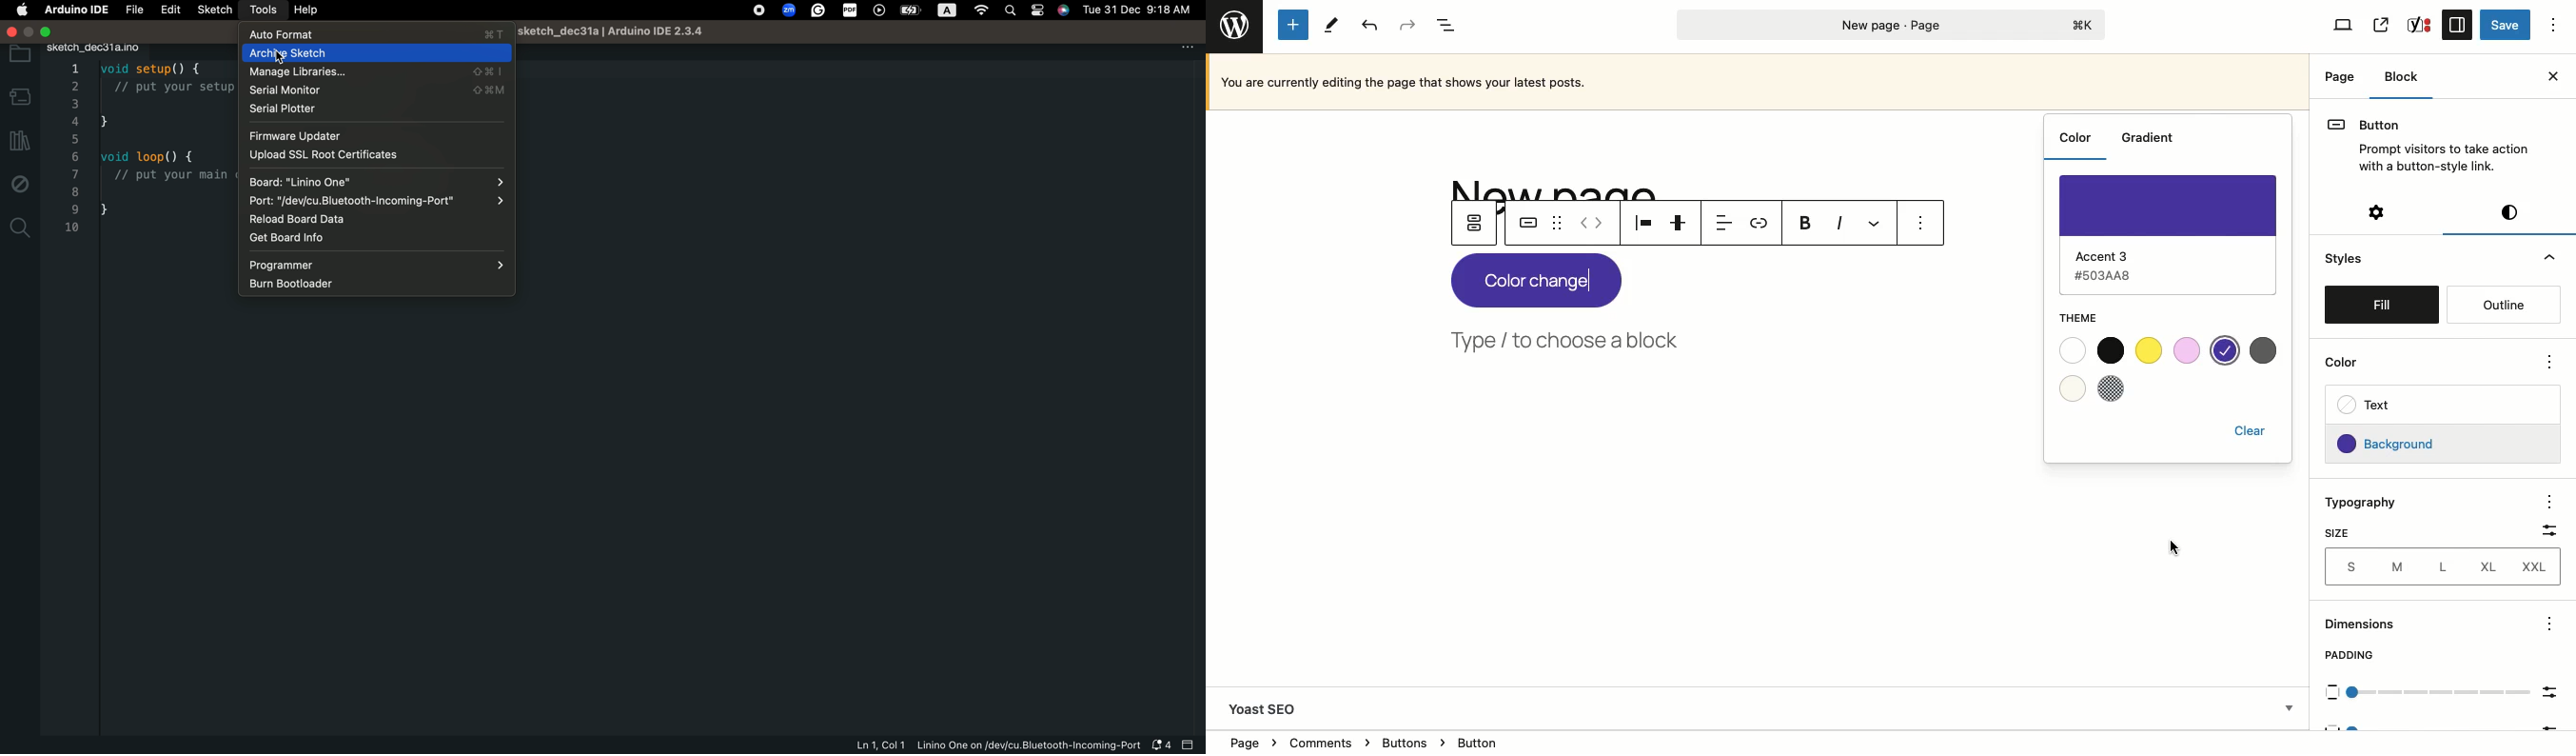 The image size is (2576, 756). I want to click on Close, so click(2551, 76).